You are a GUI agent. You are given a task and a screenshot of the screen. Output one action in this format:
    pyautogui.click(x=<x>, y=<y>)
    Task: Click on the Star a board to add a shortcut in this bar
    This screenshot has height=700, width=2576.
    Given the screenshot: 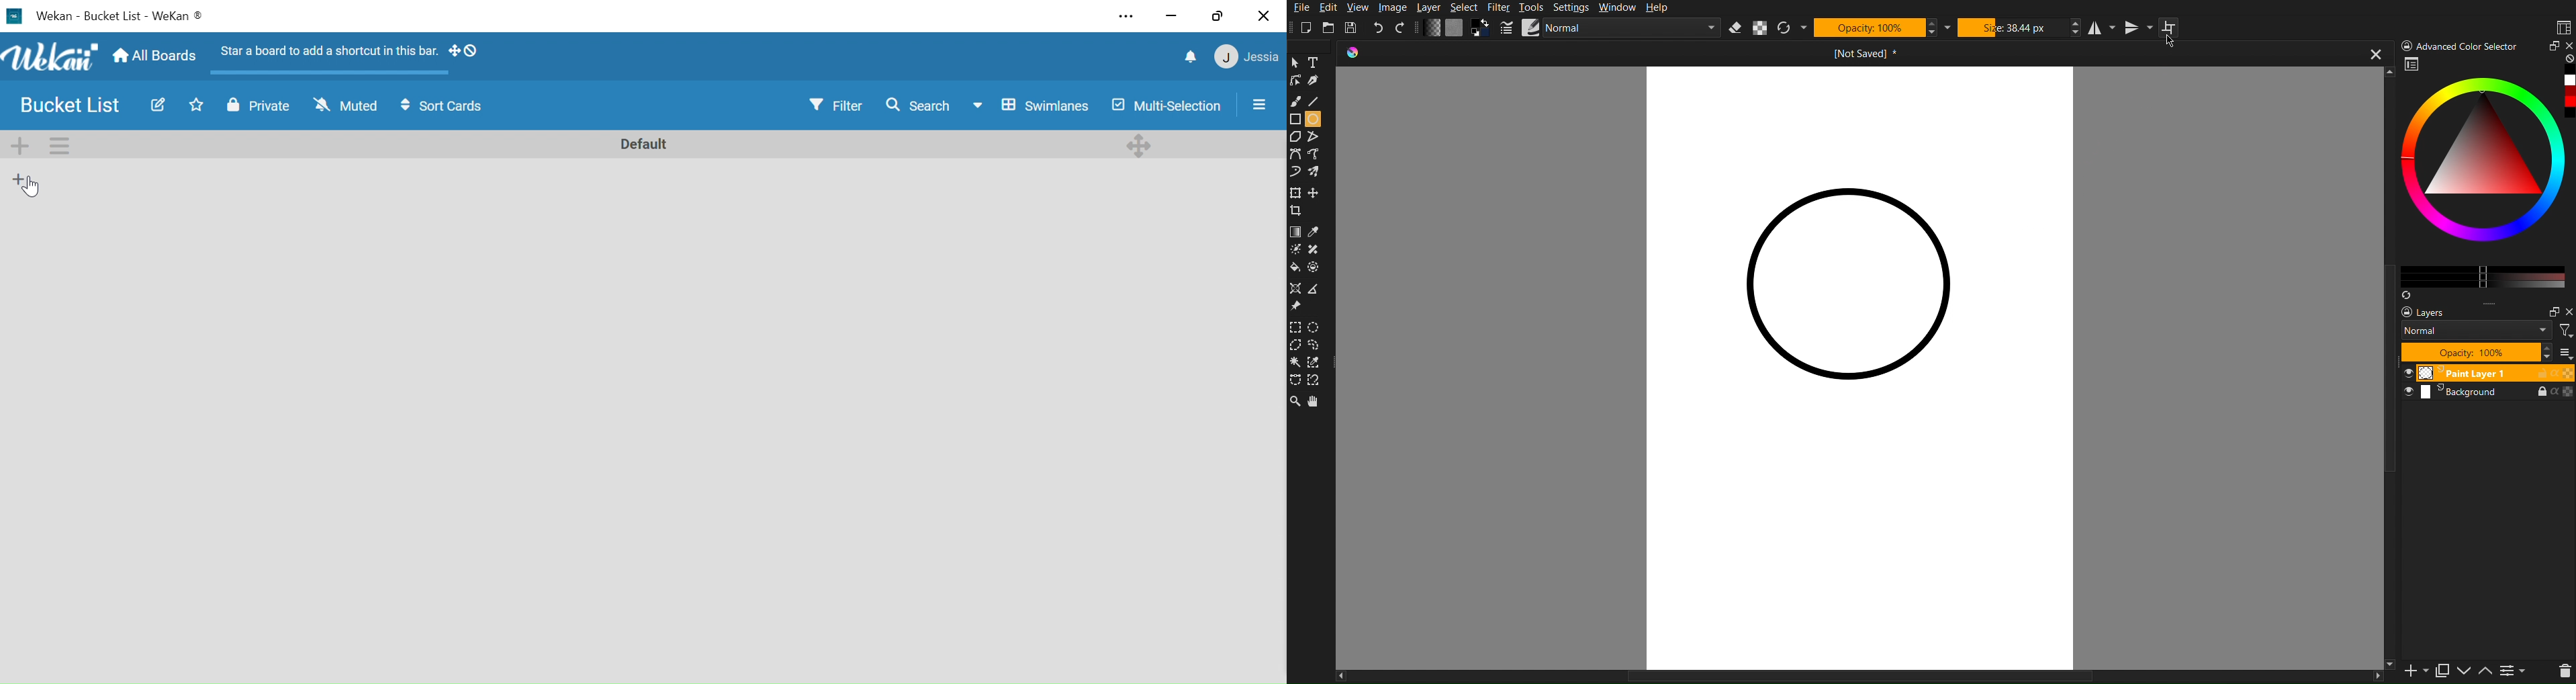 What is the action you would take?
    pyautogui.click(x=325, y=54)
    